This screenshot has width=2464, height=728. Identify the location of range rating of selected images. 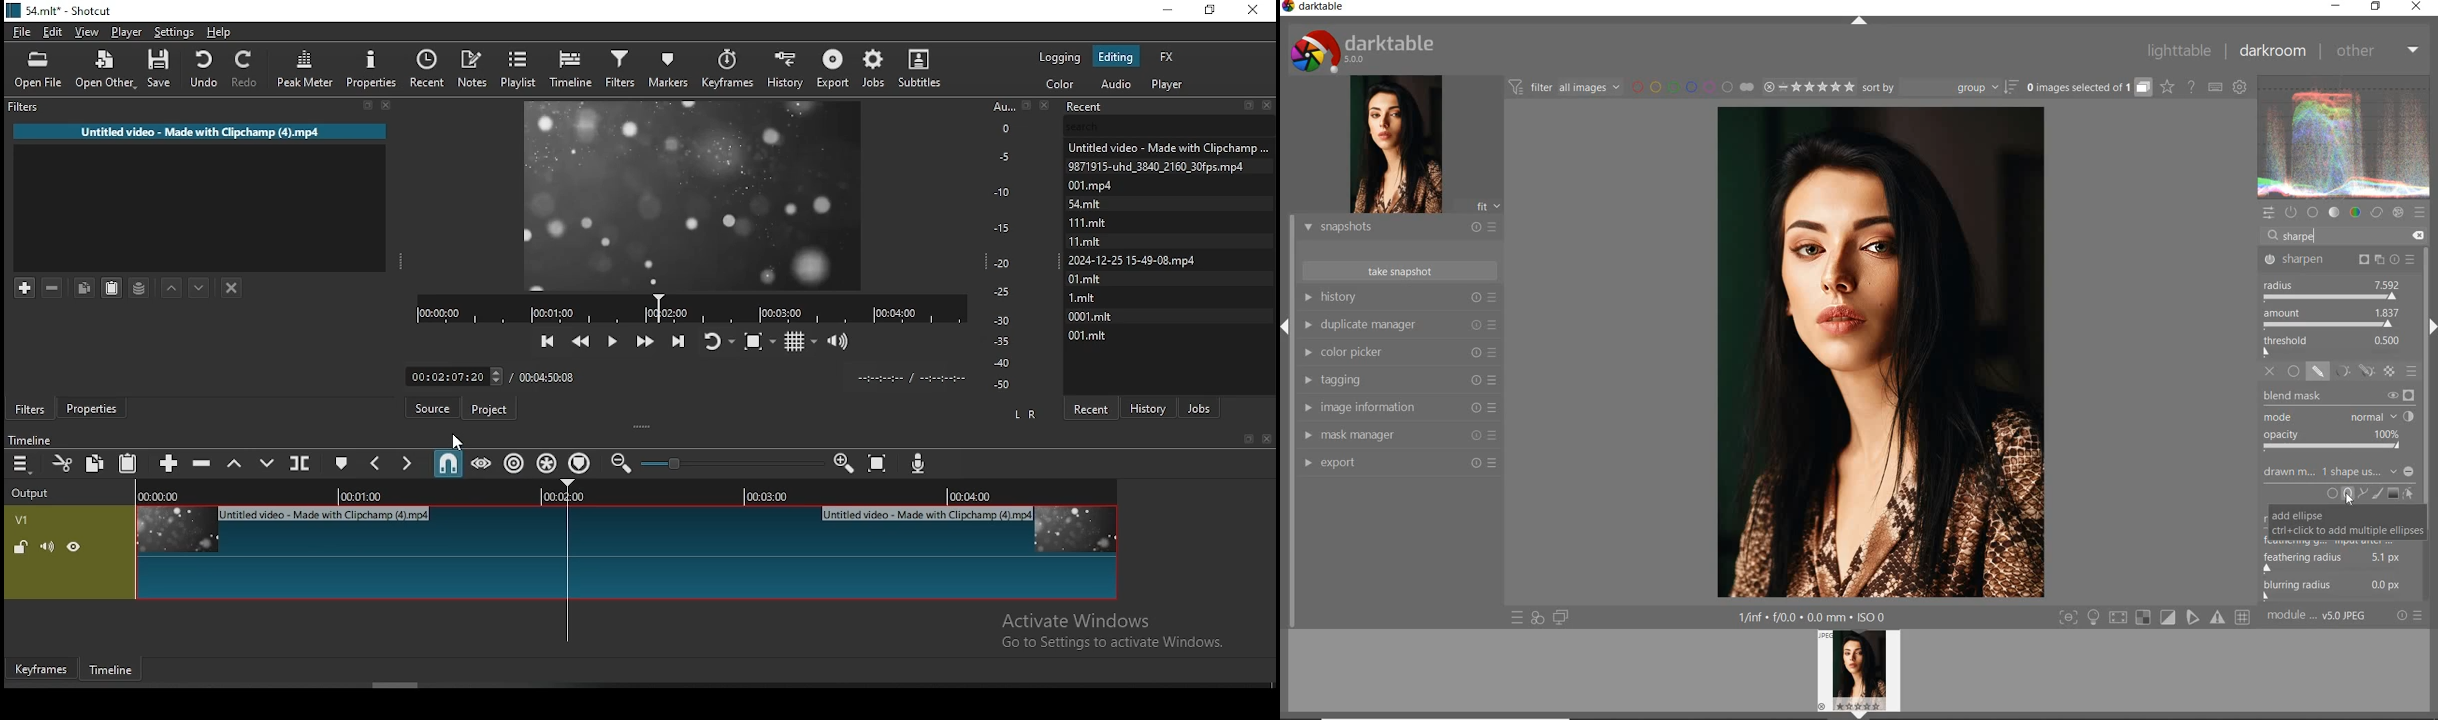
(1807, 88).